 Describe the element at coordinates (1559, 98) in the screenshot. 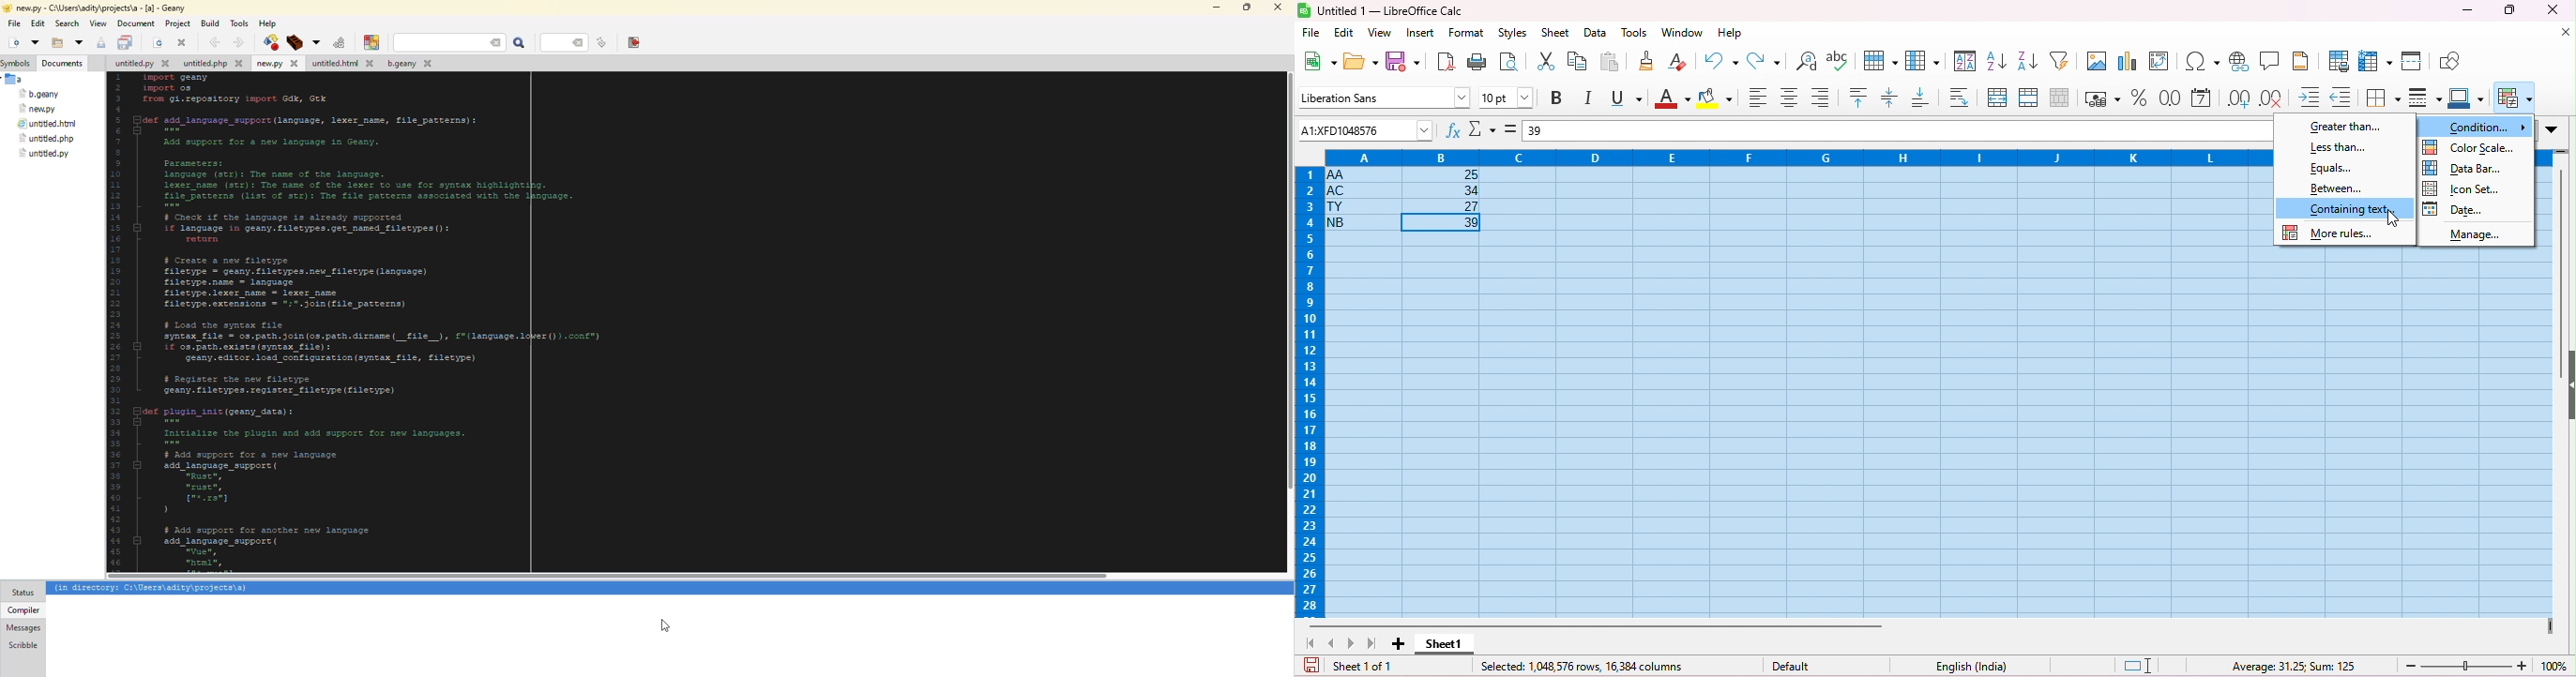

I see `bold` at that location.